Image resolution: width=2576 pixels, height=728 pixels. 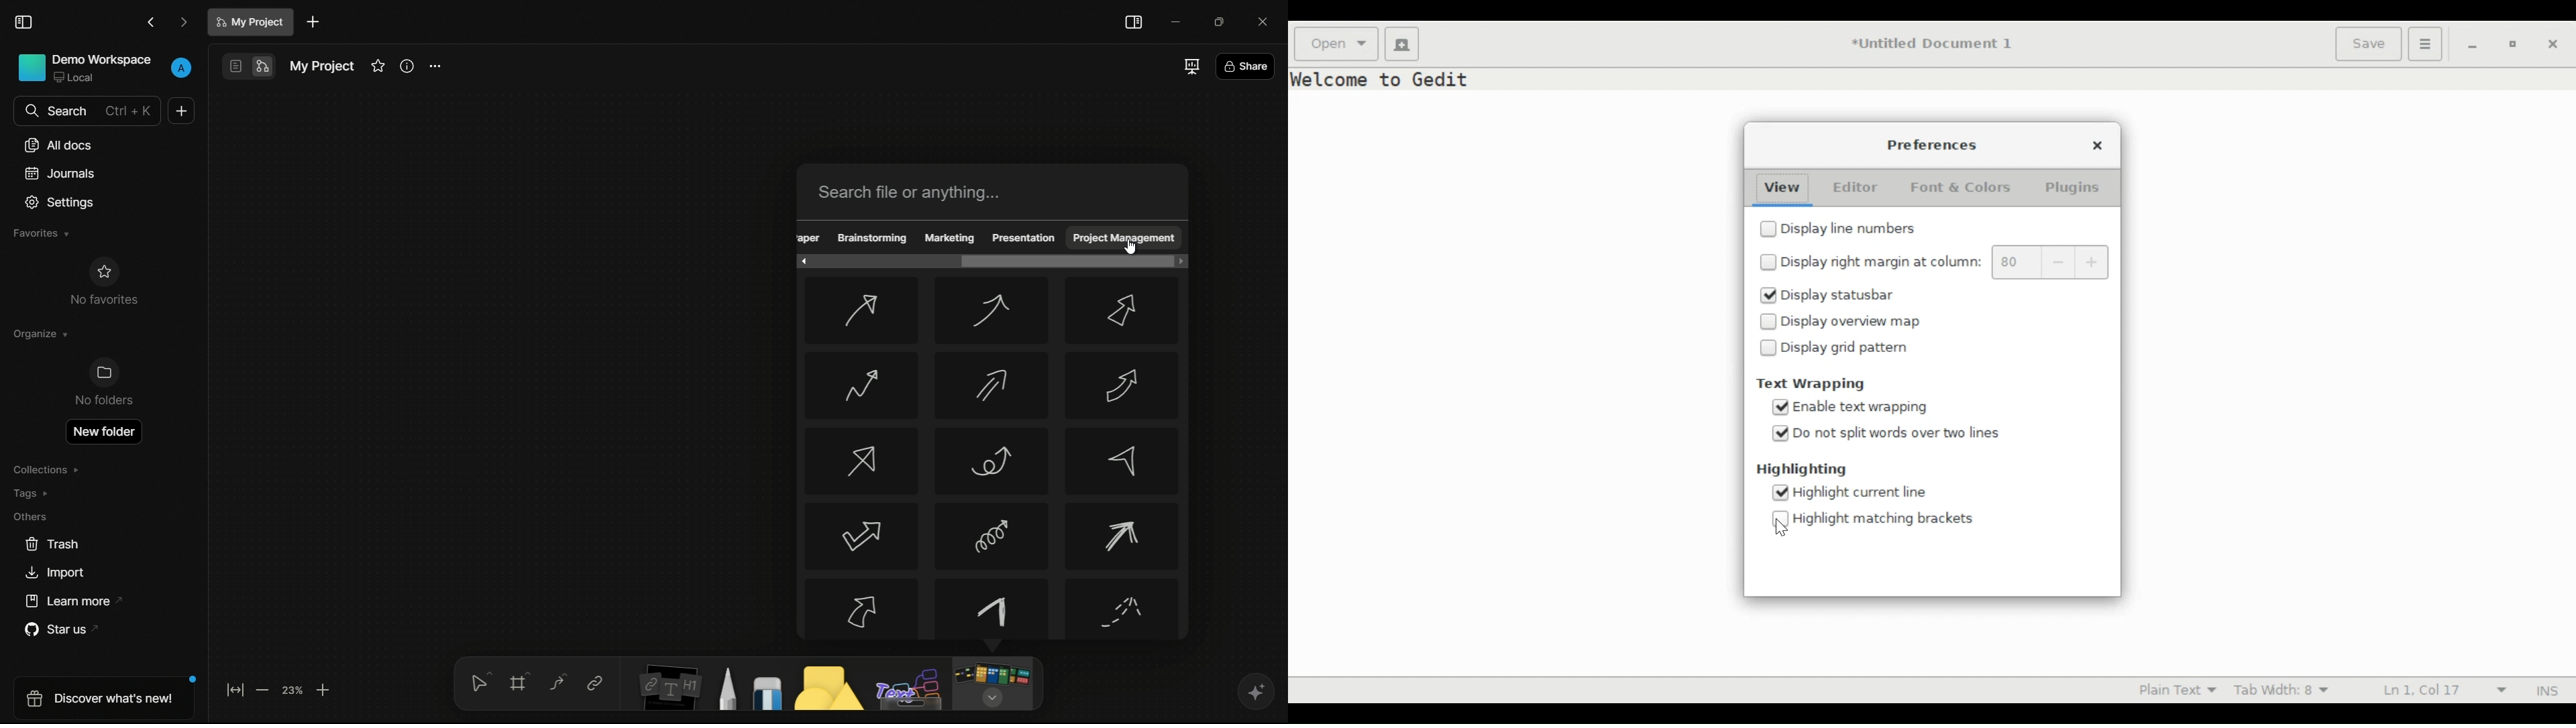 What do you see at coordinates (103, 281) in the screenshot?
I see `no favorites` at bounding box center [103, 281].